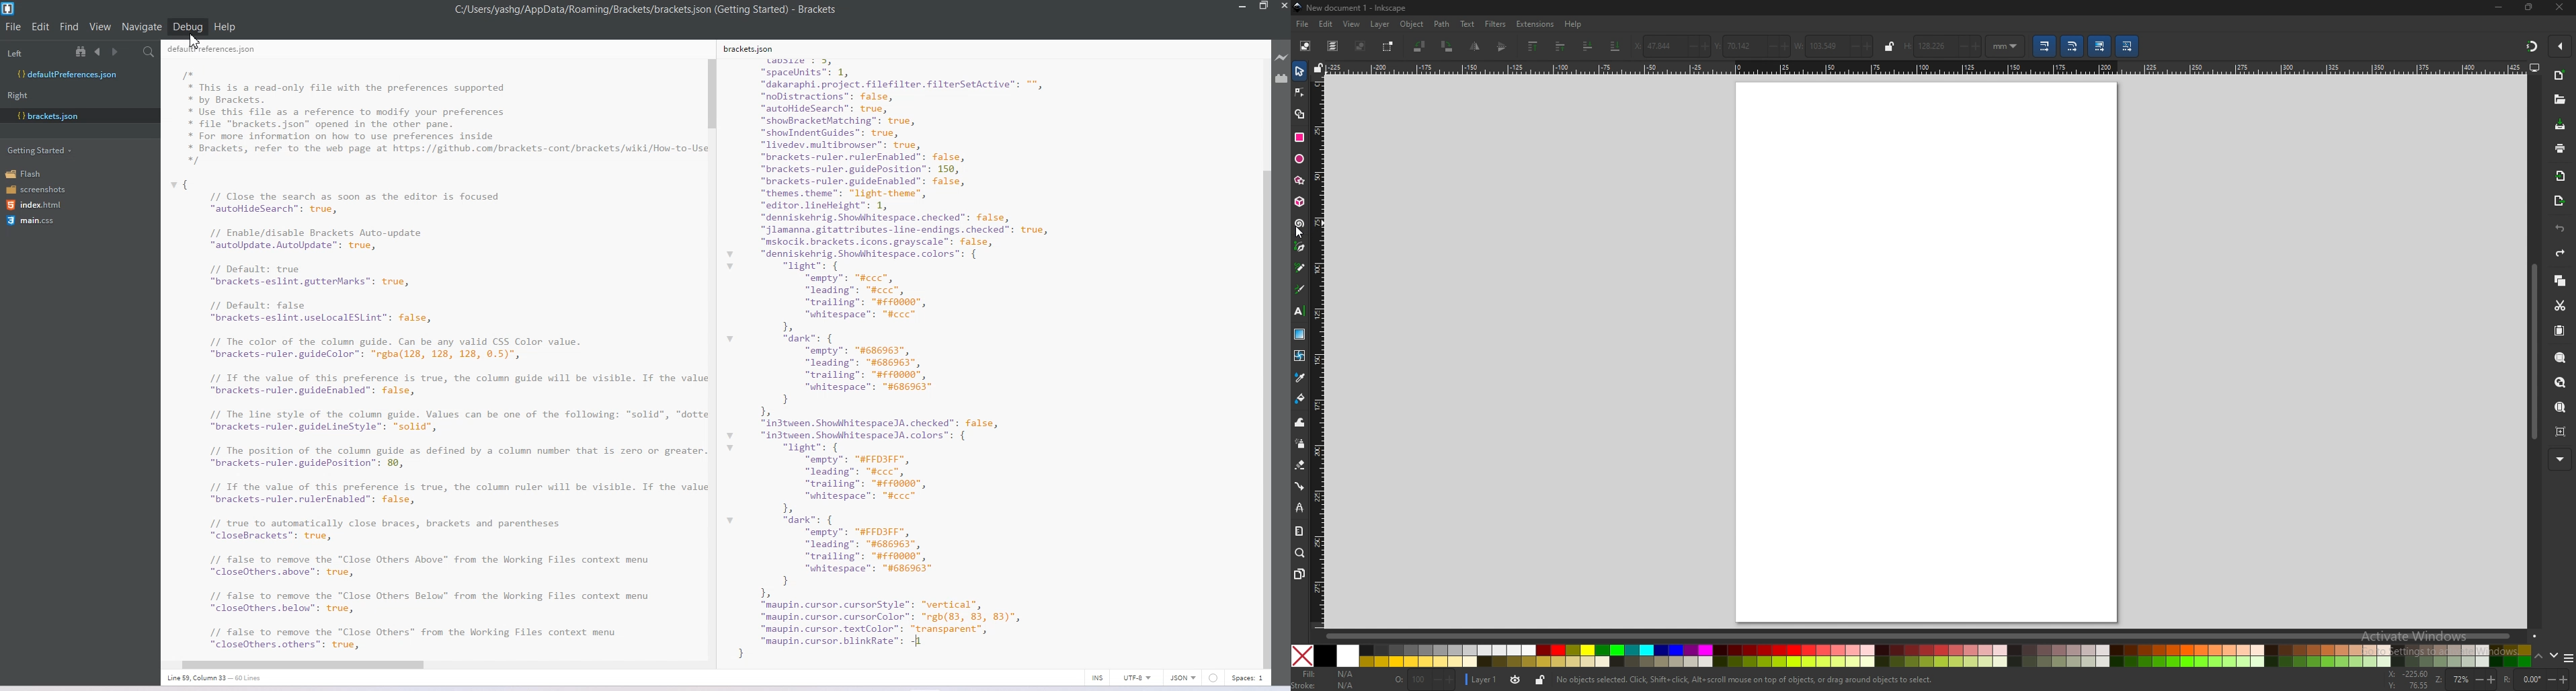 This screenshot has width=2576, height=700. Describe the element at coordinates (1834, 46) in the screenshot. I see `W: 103.549` at that location.